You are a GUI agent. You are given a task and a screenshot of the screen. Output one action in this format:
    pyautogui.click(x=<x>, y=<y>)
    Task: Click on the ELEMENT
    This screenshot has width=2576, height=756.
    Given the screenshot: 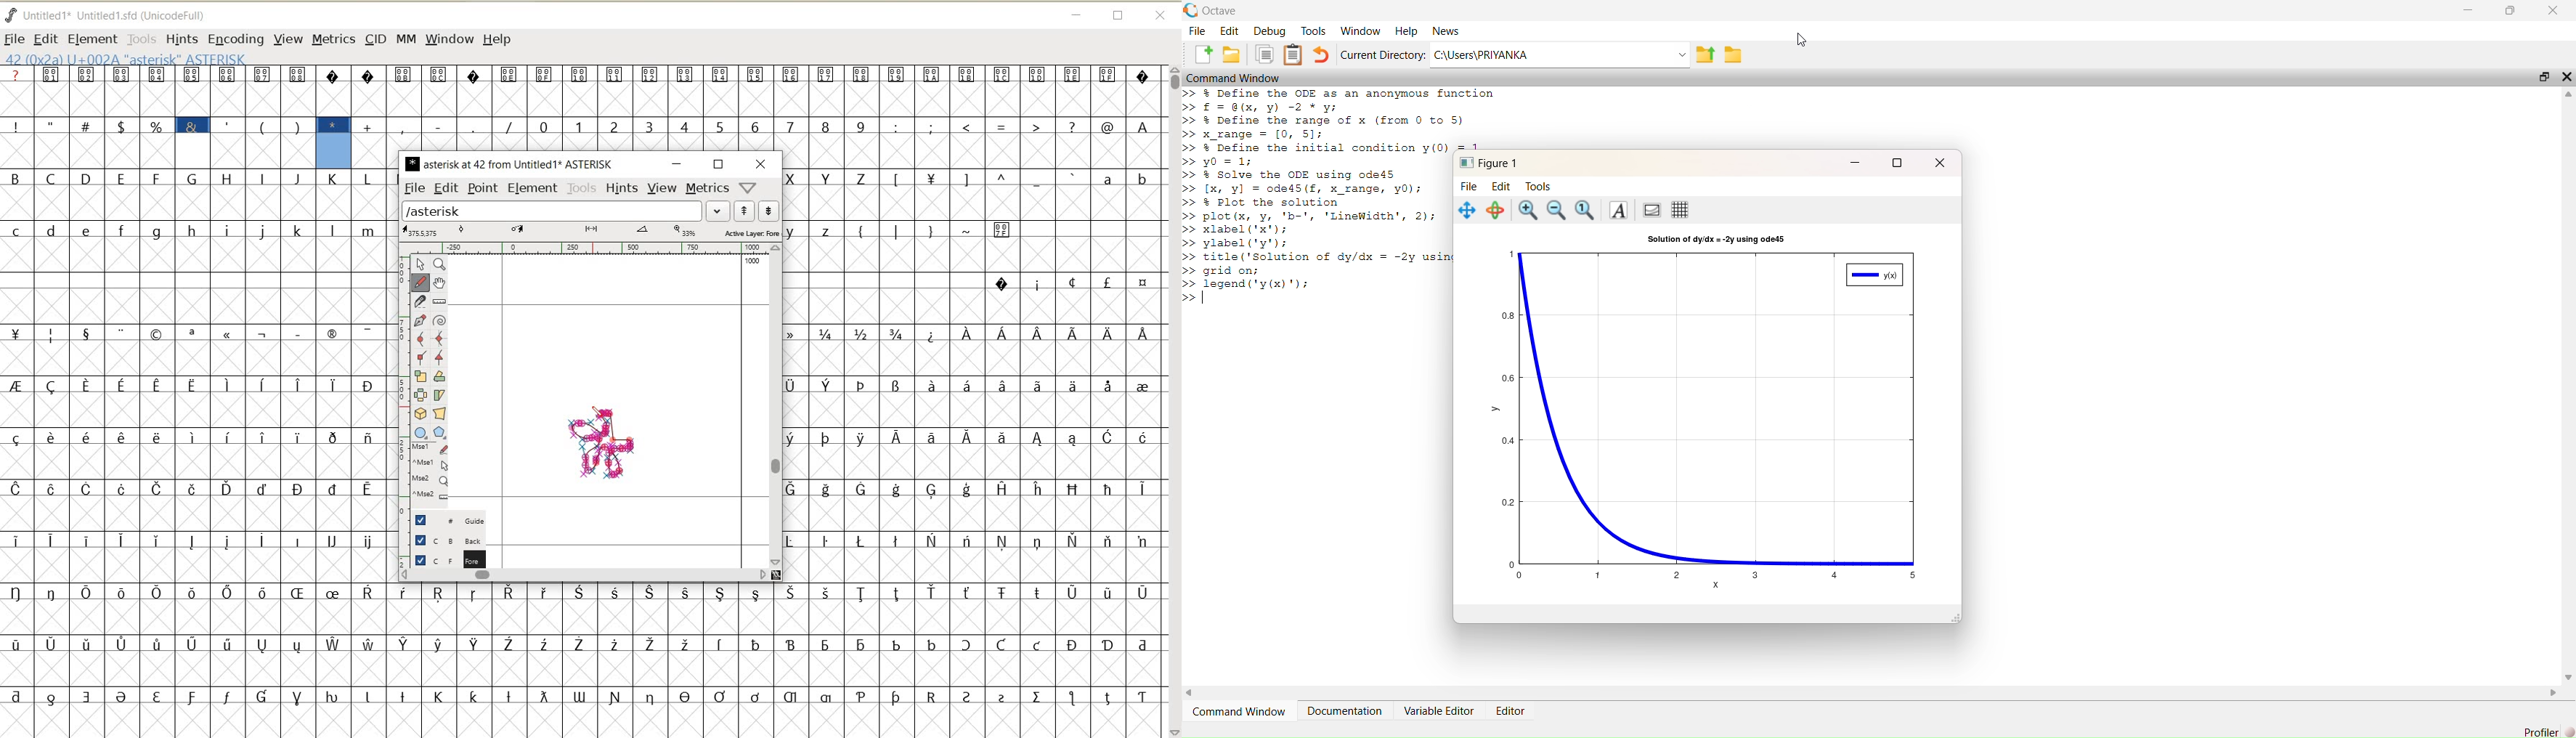 What is the action you would take?
    pyautogui.click(x=534, y=188)
    